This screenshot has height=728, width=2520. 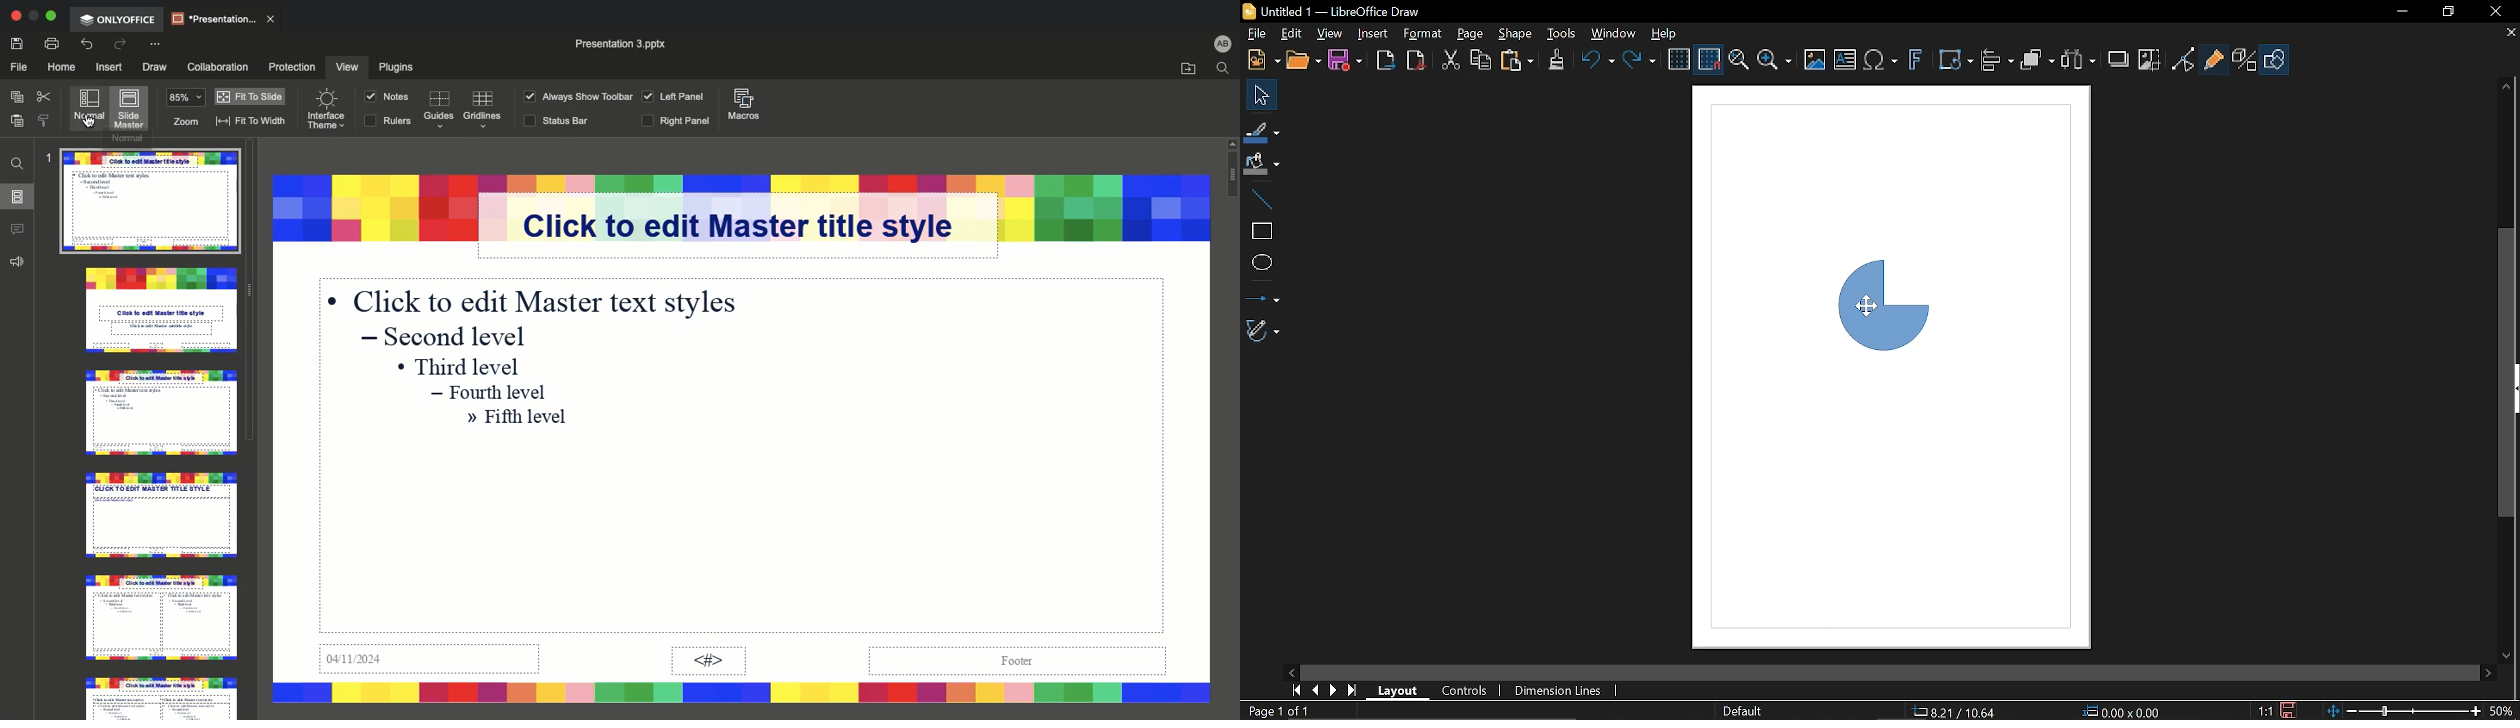 What do you see at coordinates (2510, 34) in the screenshot?
I see `Close tab` at bounding box center [2510, 34].